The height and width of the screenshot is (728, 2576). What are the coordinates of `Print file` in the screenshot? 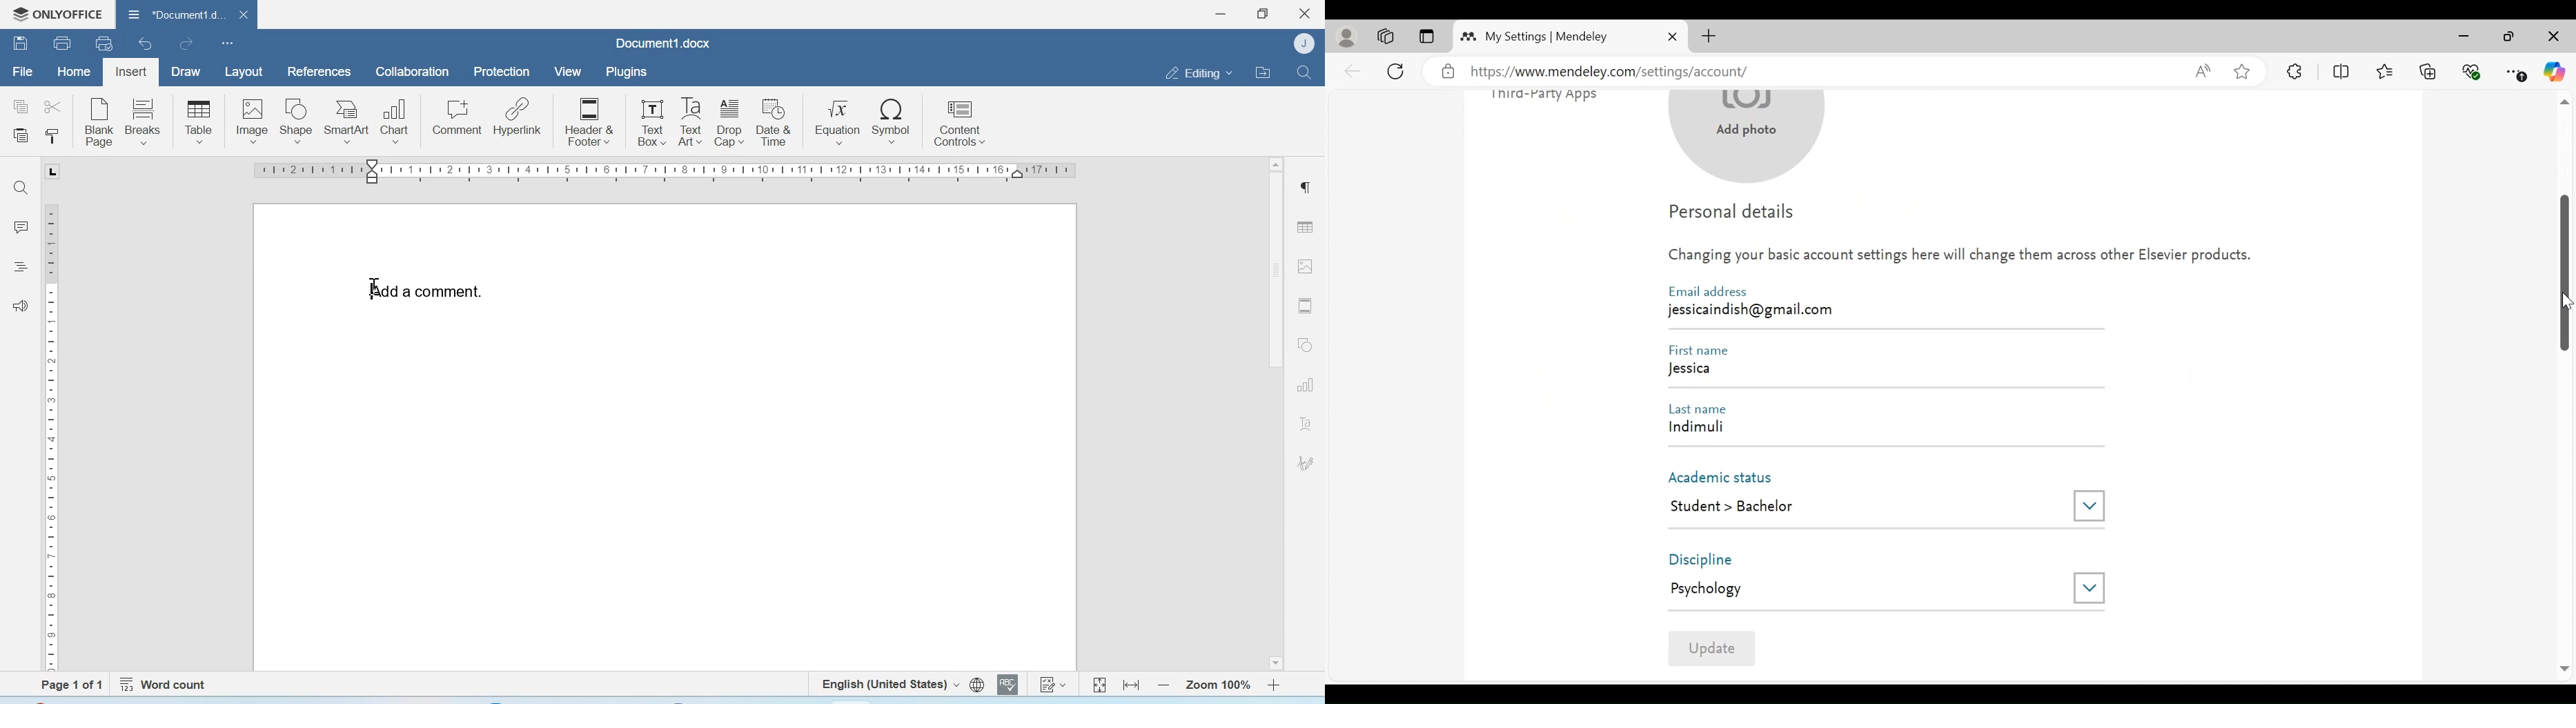 It's located at (64, 43).